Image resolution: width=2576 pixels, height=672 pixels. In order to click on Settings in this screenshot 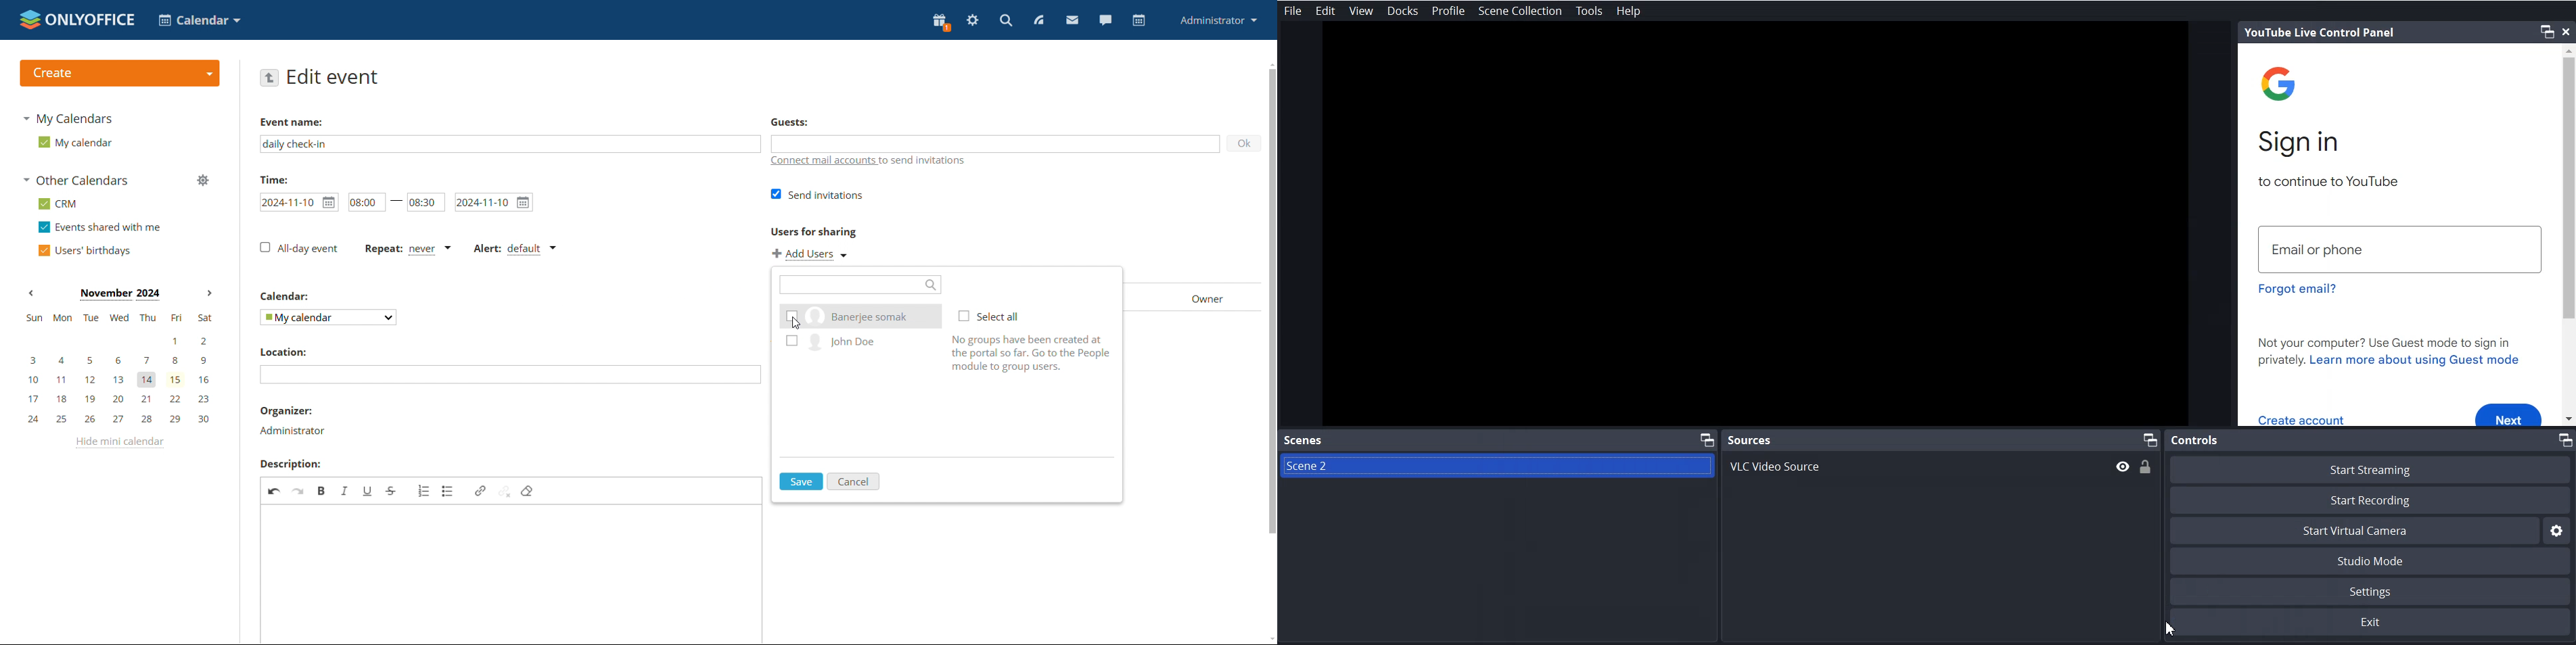, I will do `click(2558, 530)`.